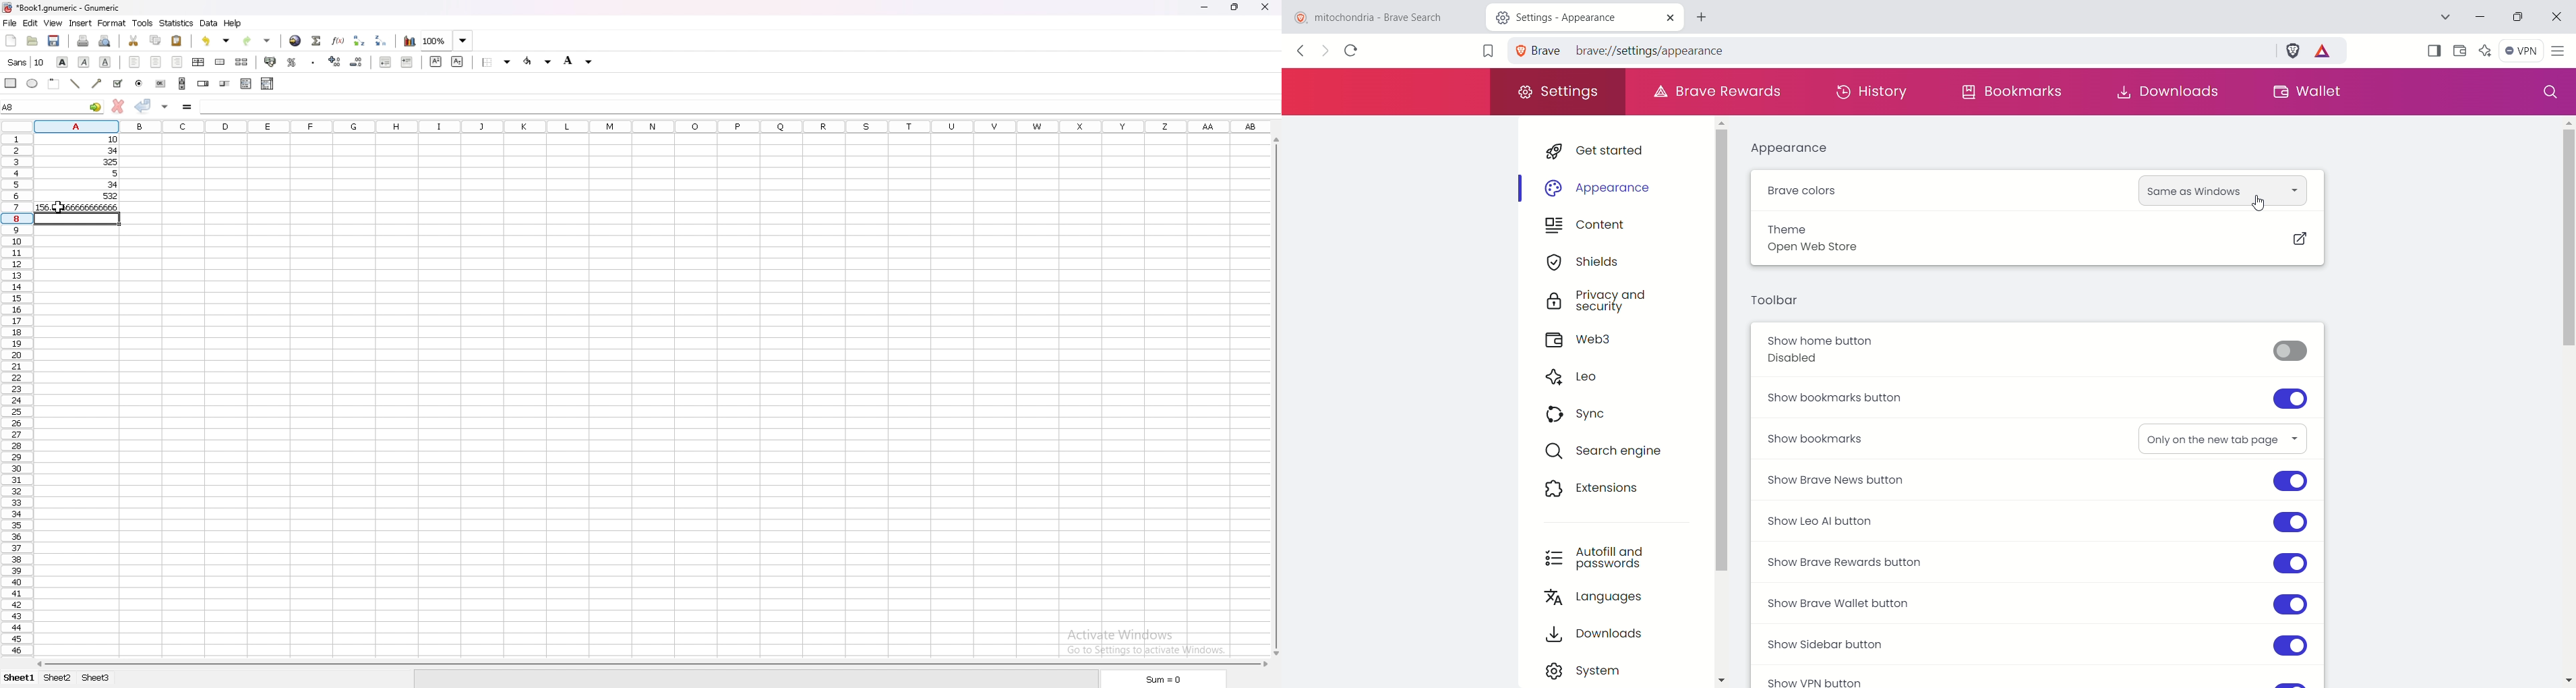 The width and height of the screenshot is (2576, 700). What do you see at coordinates (11, 23) in the screenshot?
I see `file` at bounding box center [11, 23].